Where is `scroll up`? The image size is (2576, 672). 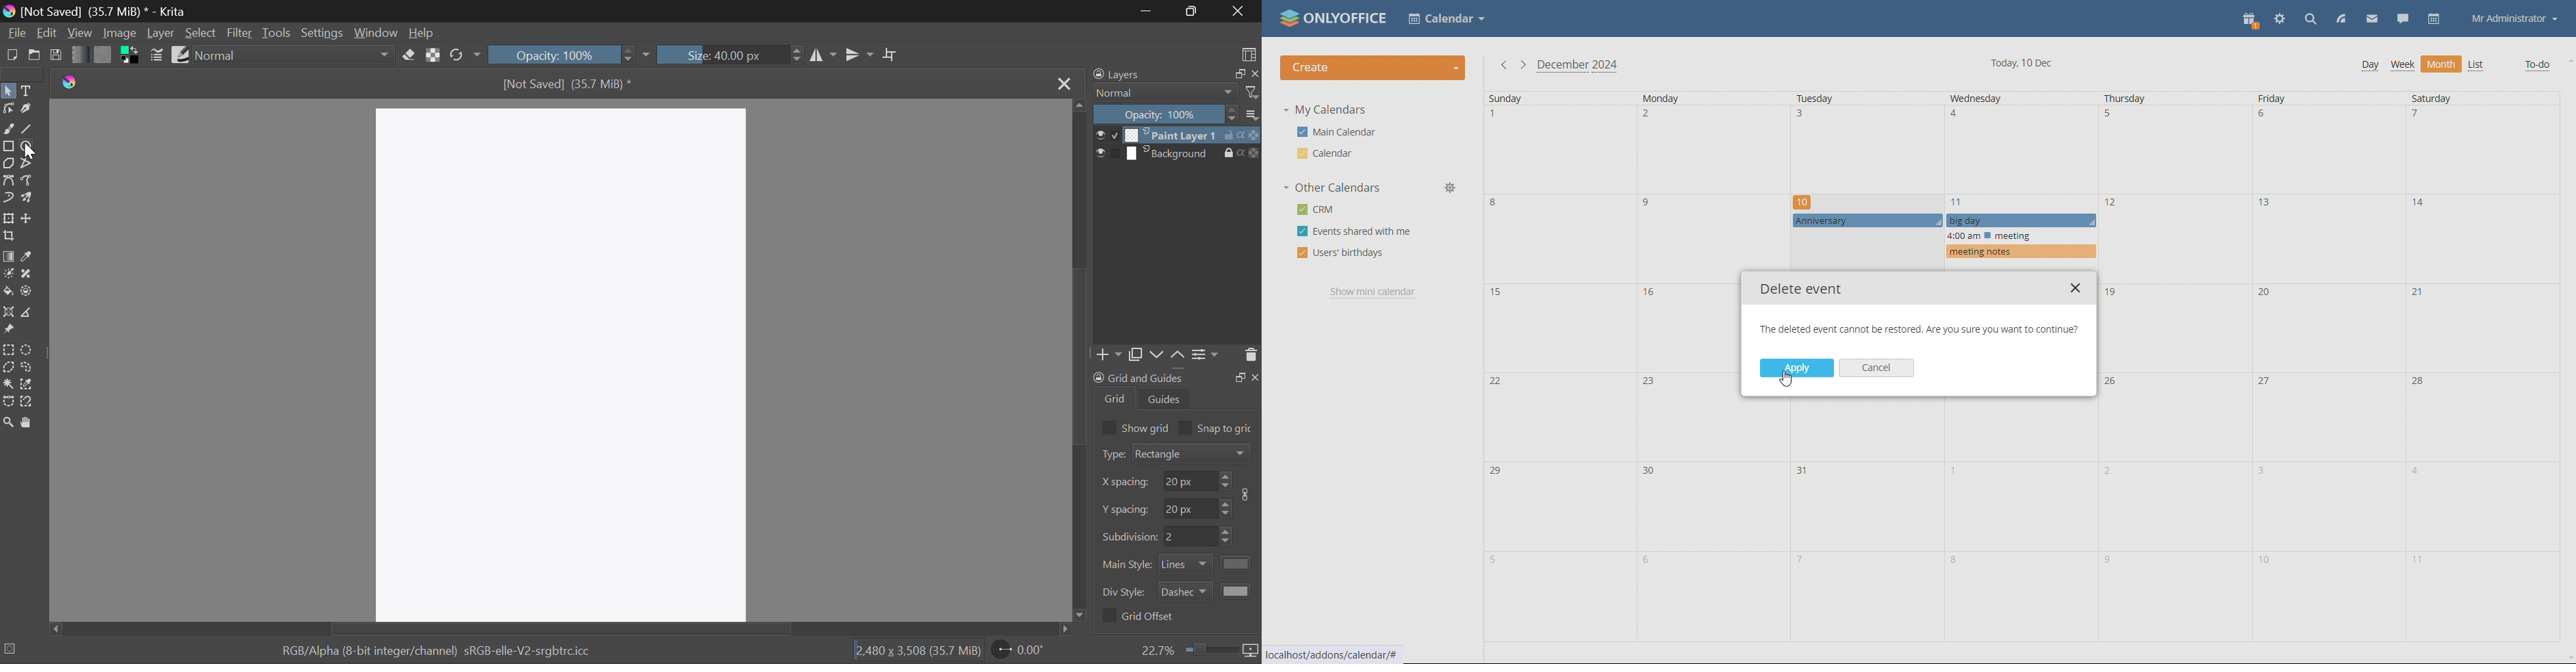 scroll up is located at coordinates (2568, 60).